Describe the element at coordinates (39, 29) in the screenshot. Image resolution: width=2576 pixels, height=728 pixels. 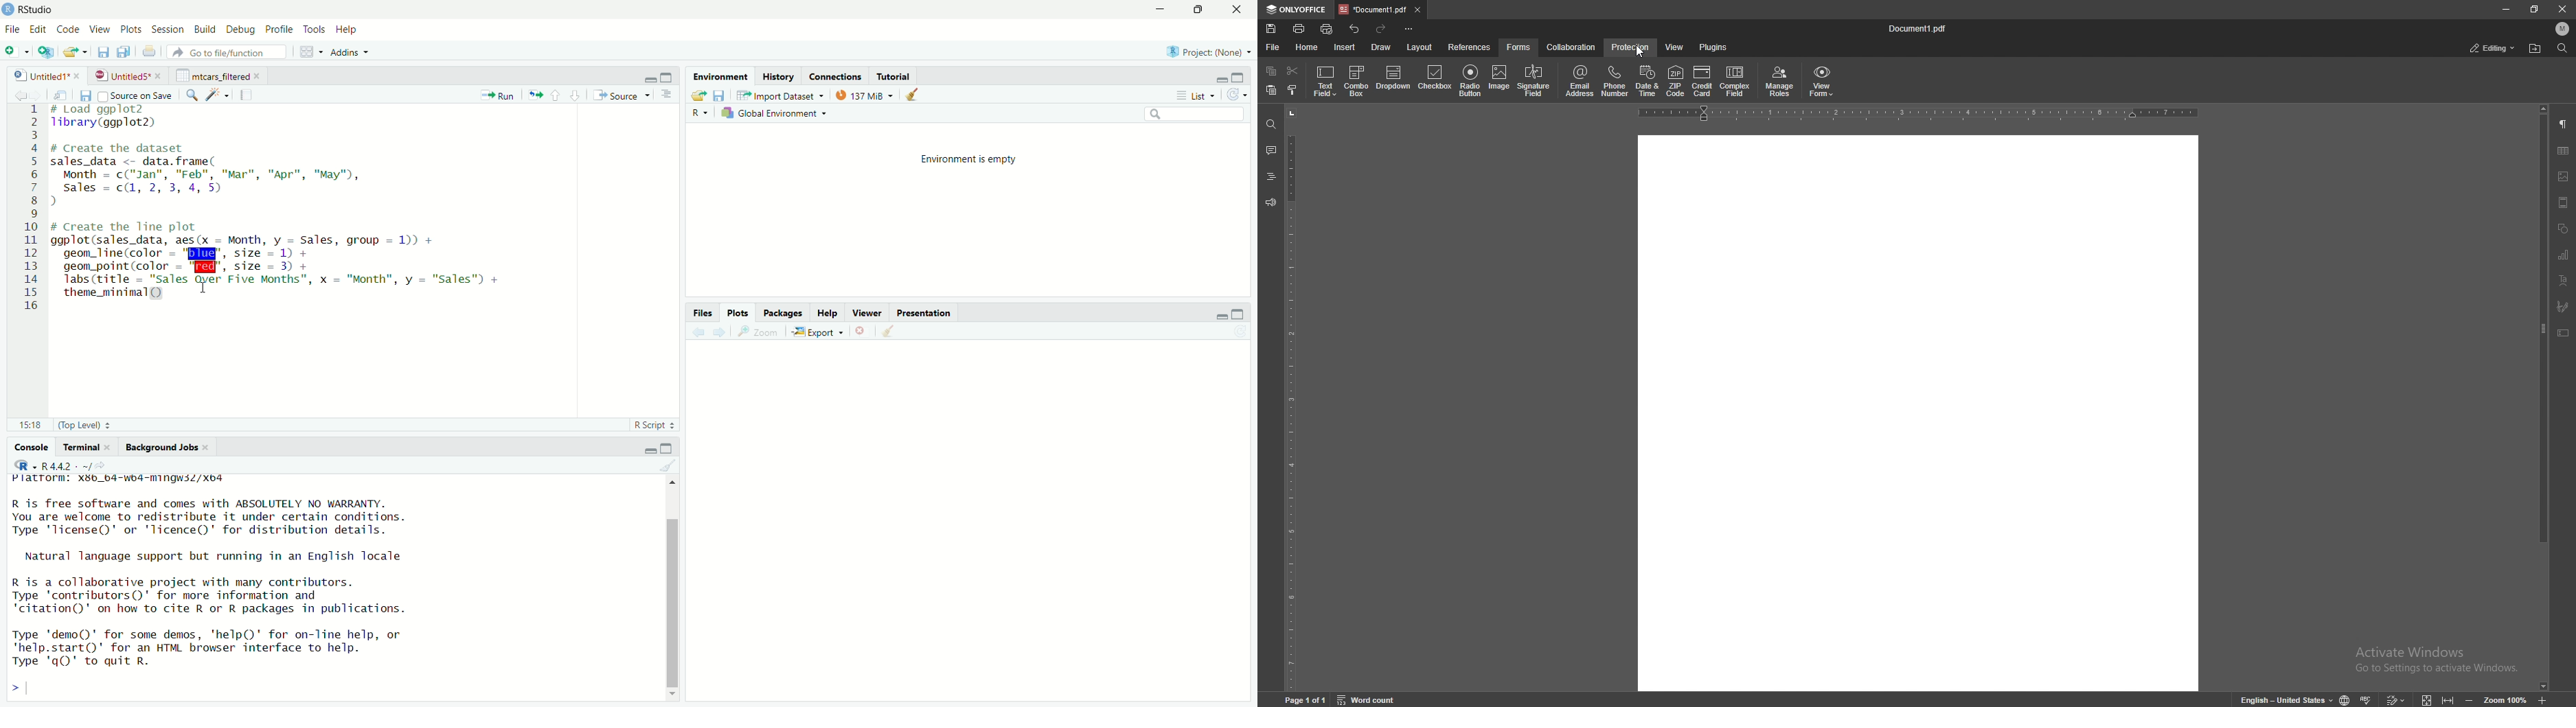
I see `edit` at that location.